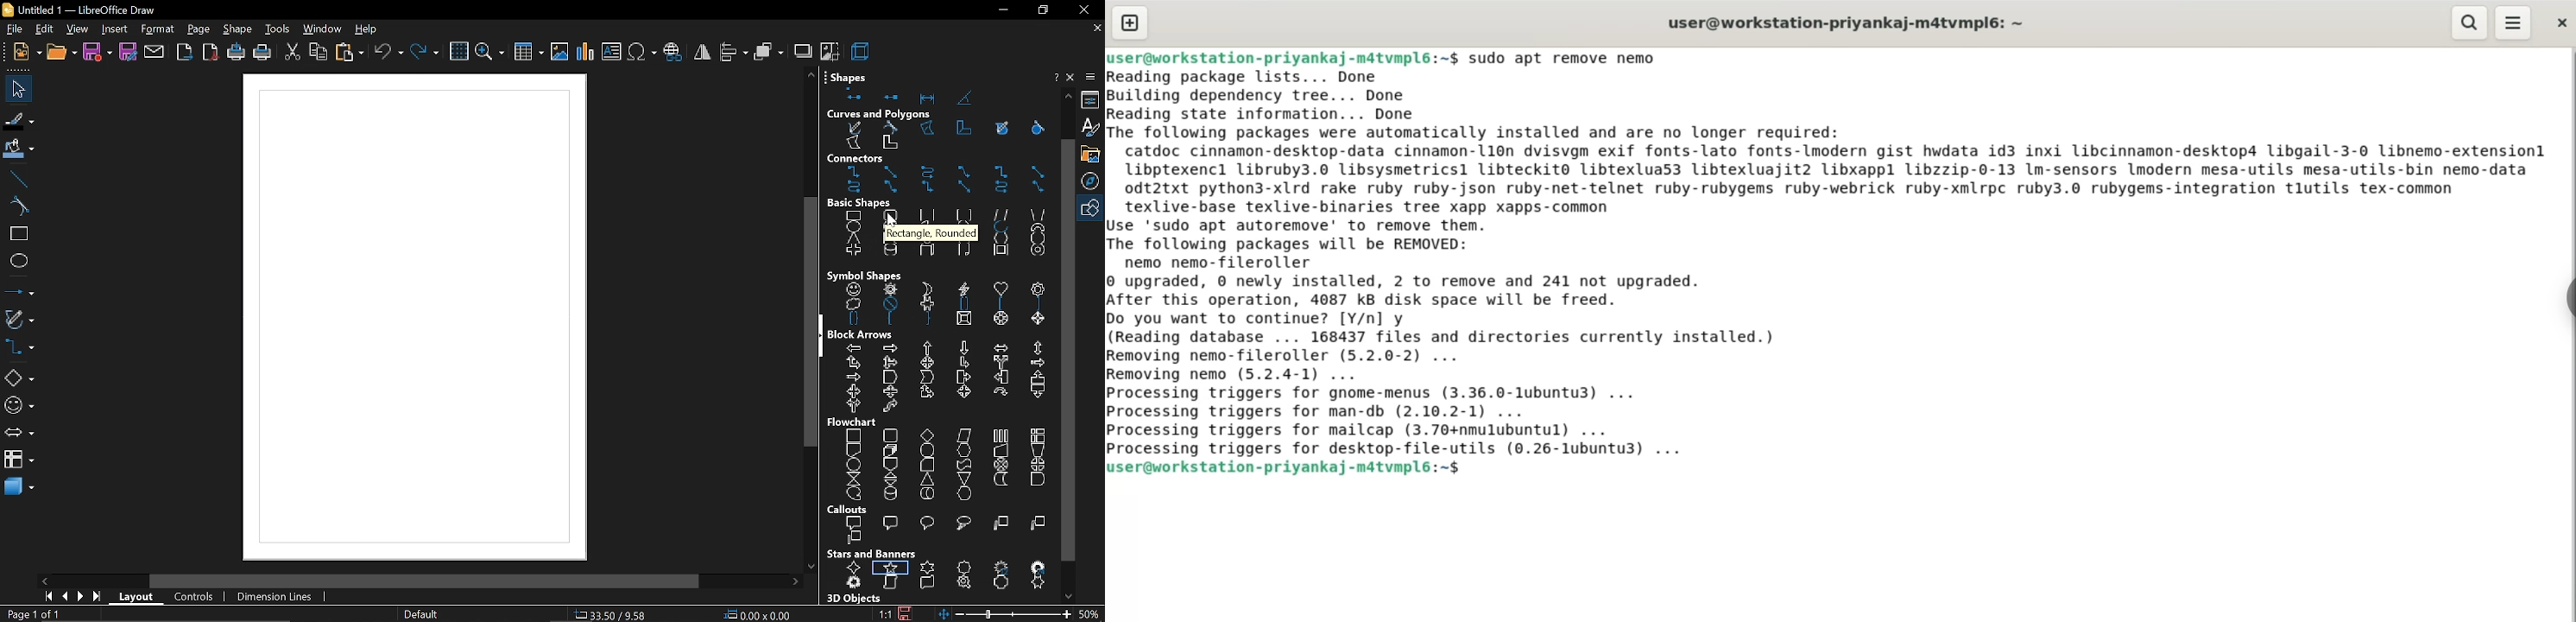 Image resolution: width=2576 pixels, height=644 pixels. I want to click on dimension lines, so click(276, 598).